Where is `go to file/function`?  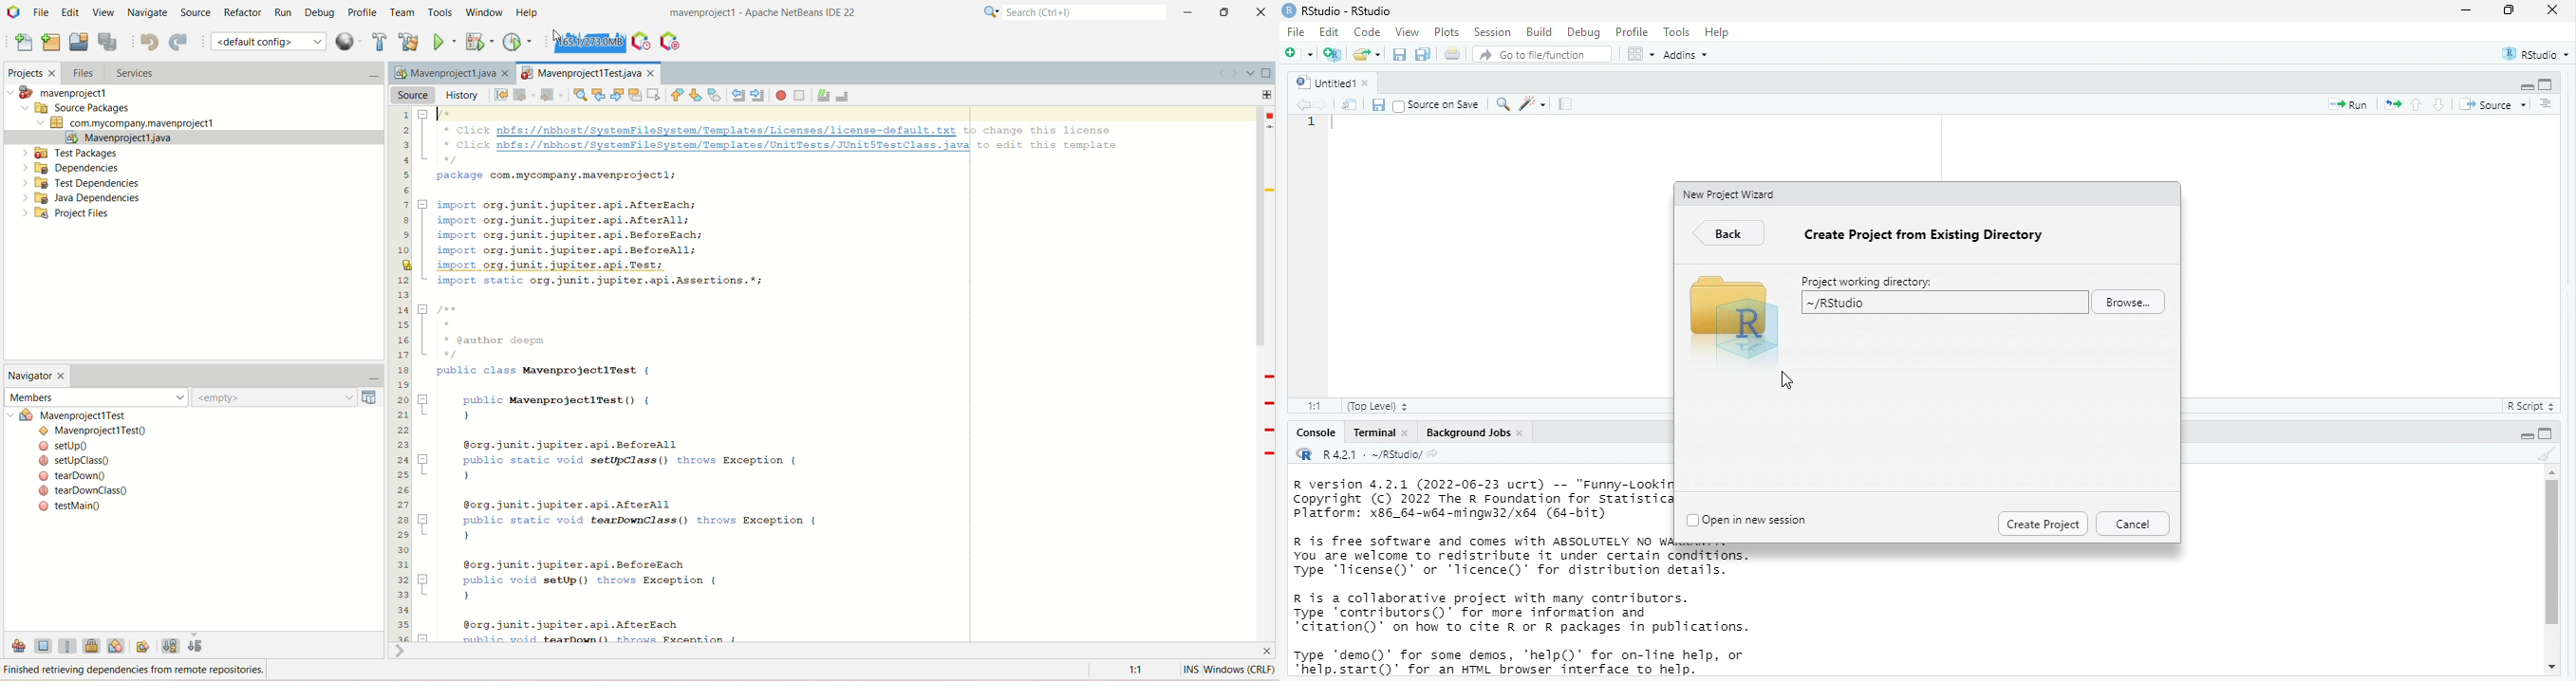
go to file/function is located at coordinates (1540, 54).